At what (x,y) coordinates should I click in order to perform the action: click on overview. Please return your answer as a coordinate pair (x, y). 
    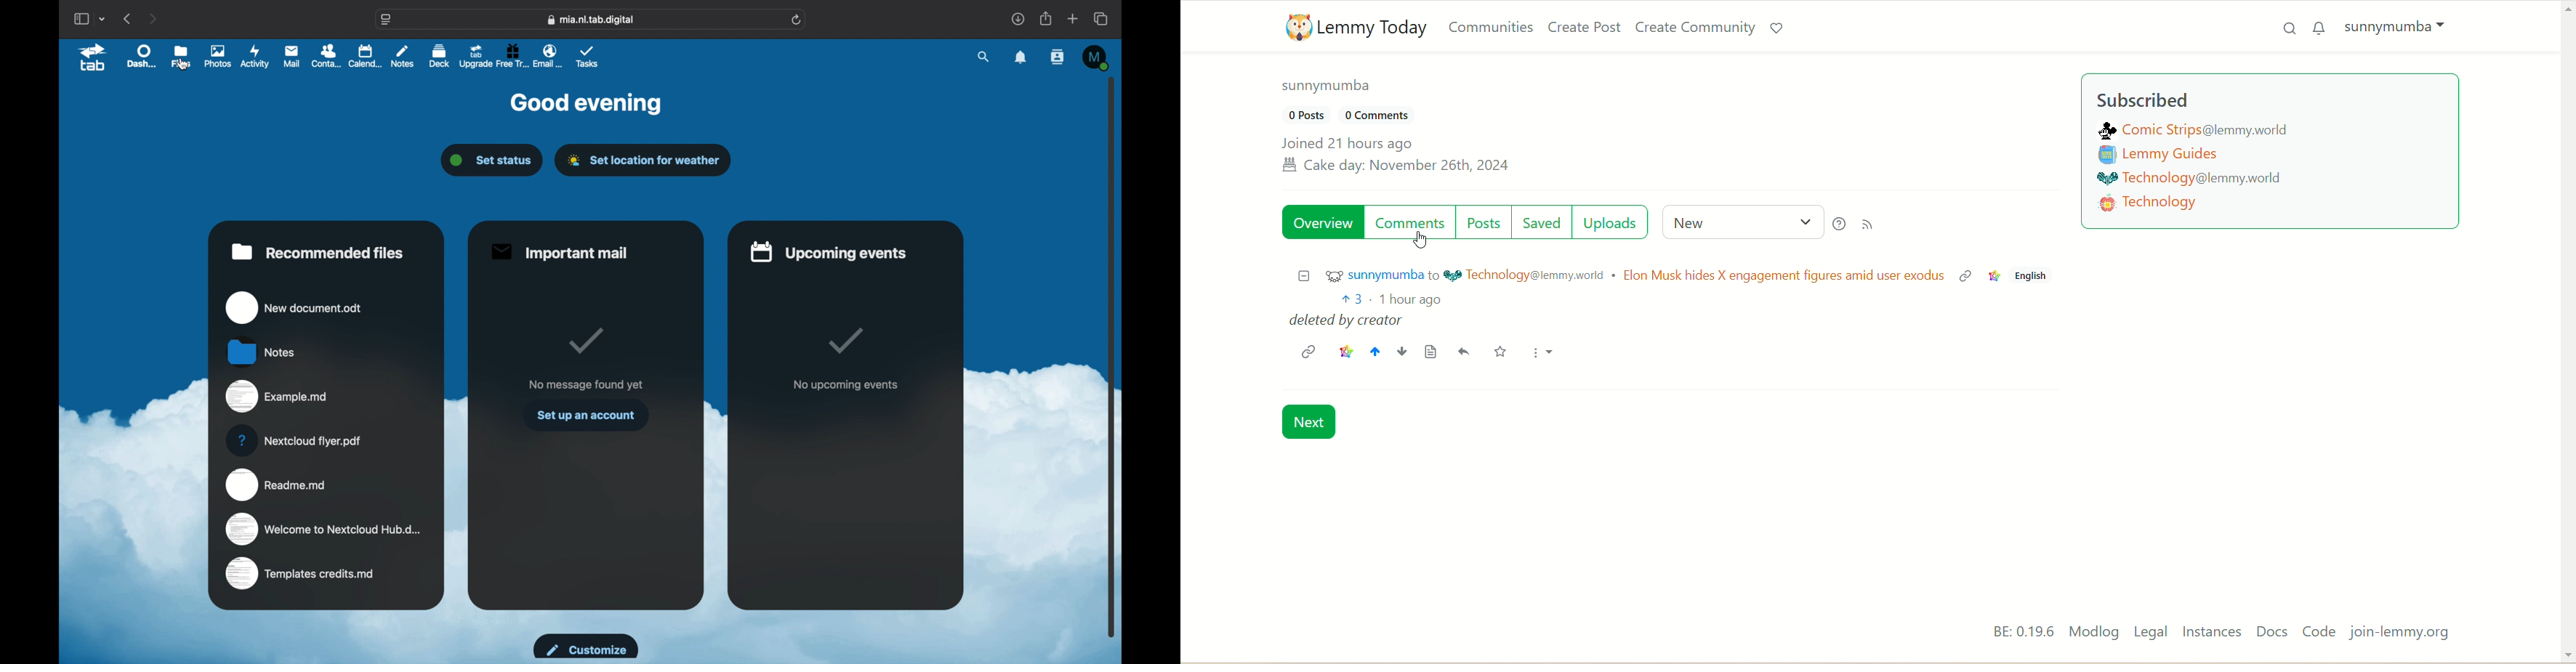
    Looking at the image, I should click on (1322, 224).